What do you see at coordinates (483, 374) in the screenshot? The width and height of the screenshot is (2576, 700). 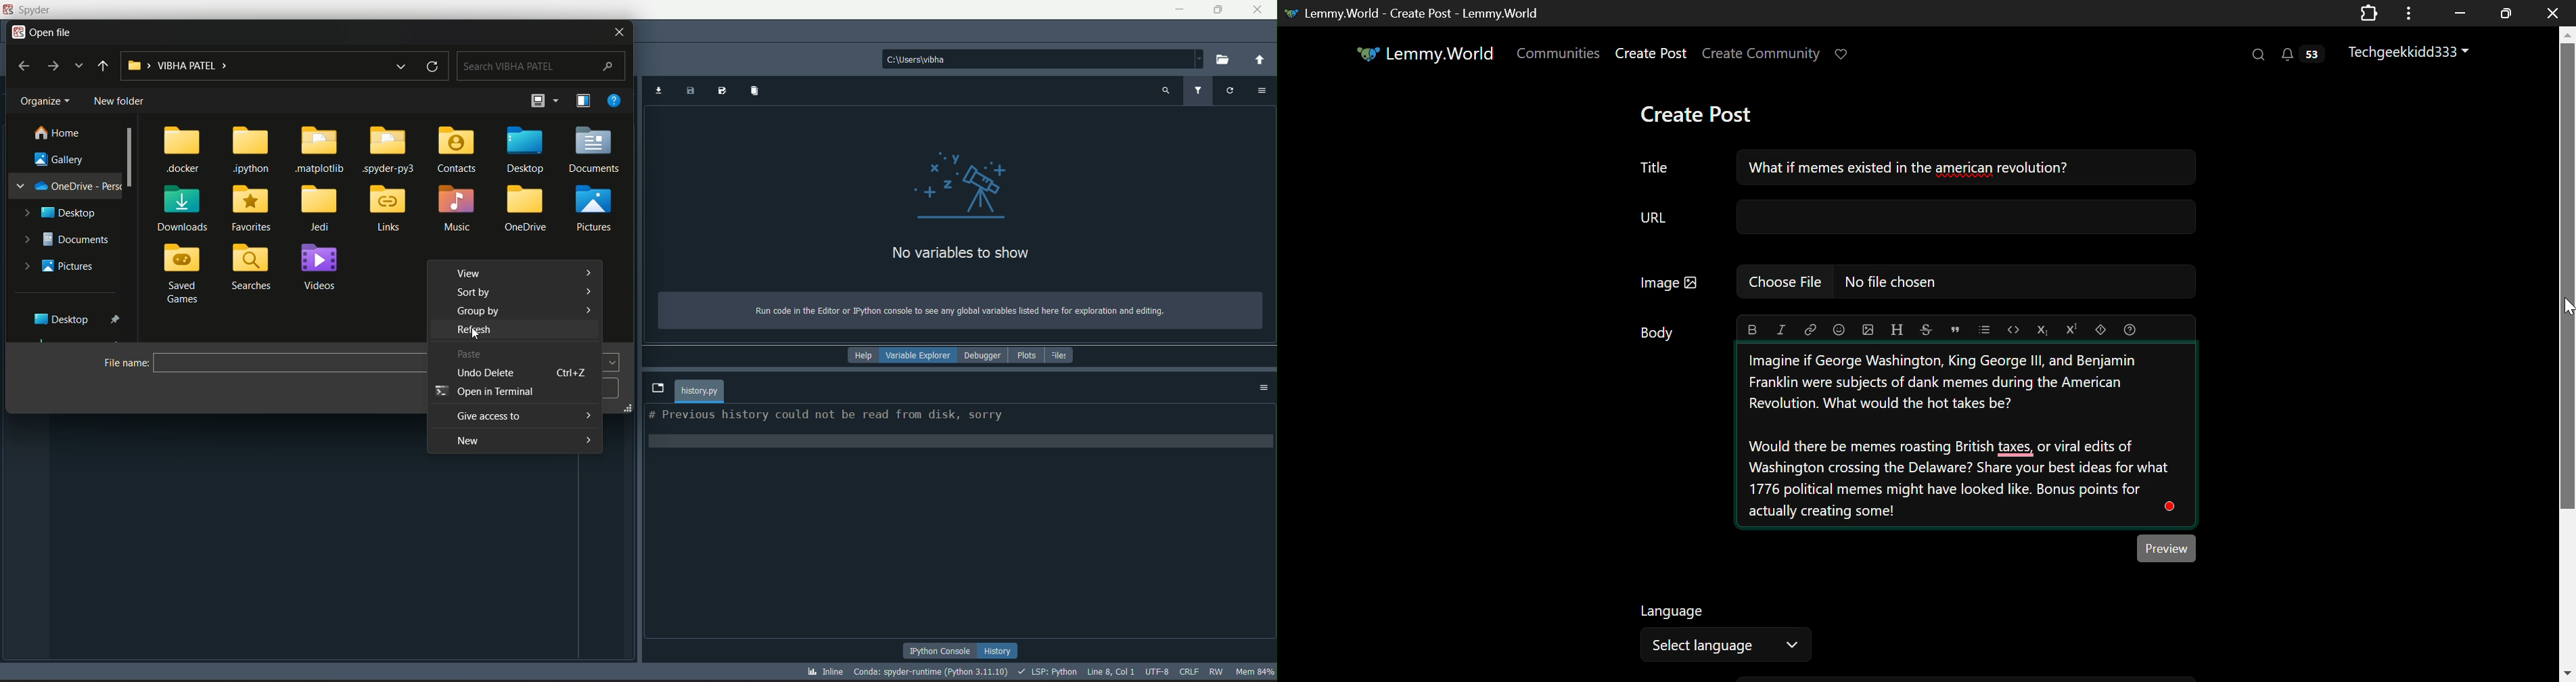 I see `undo delete` at bounding box center [483, 374].